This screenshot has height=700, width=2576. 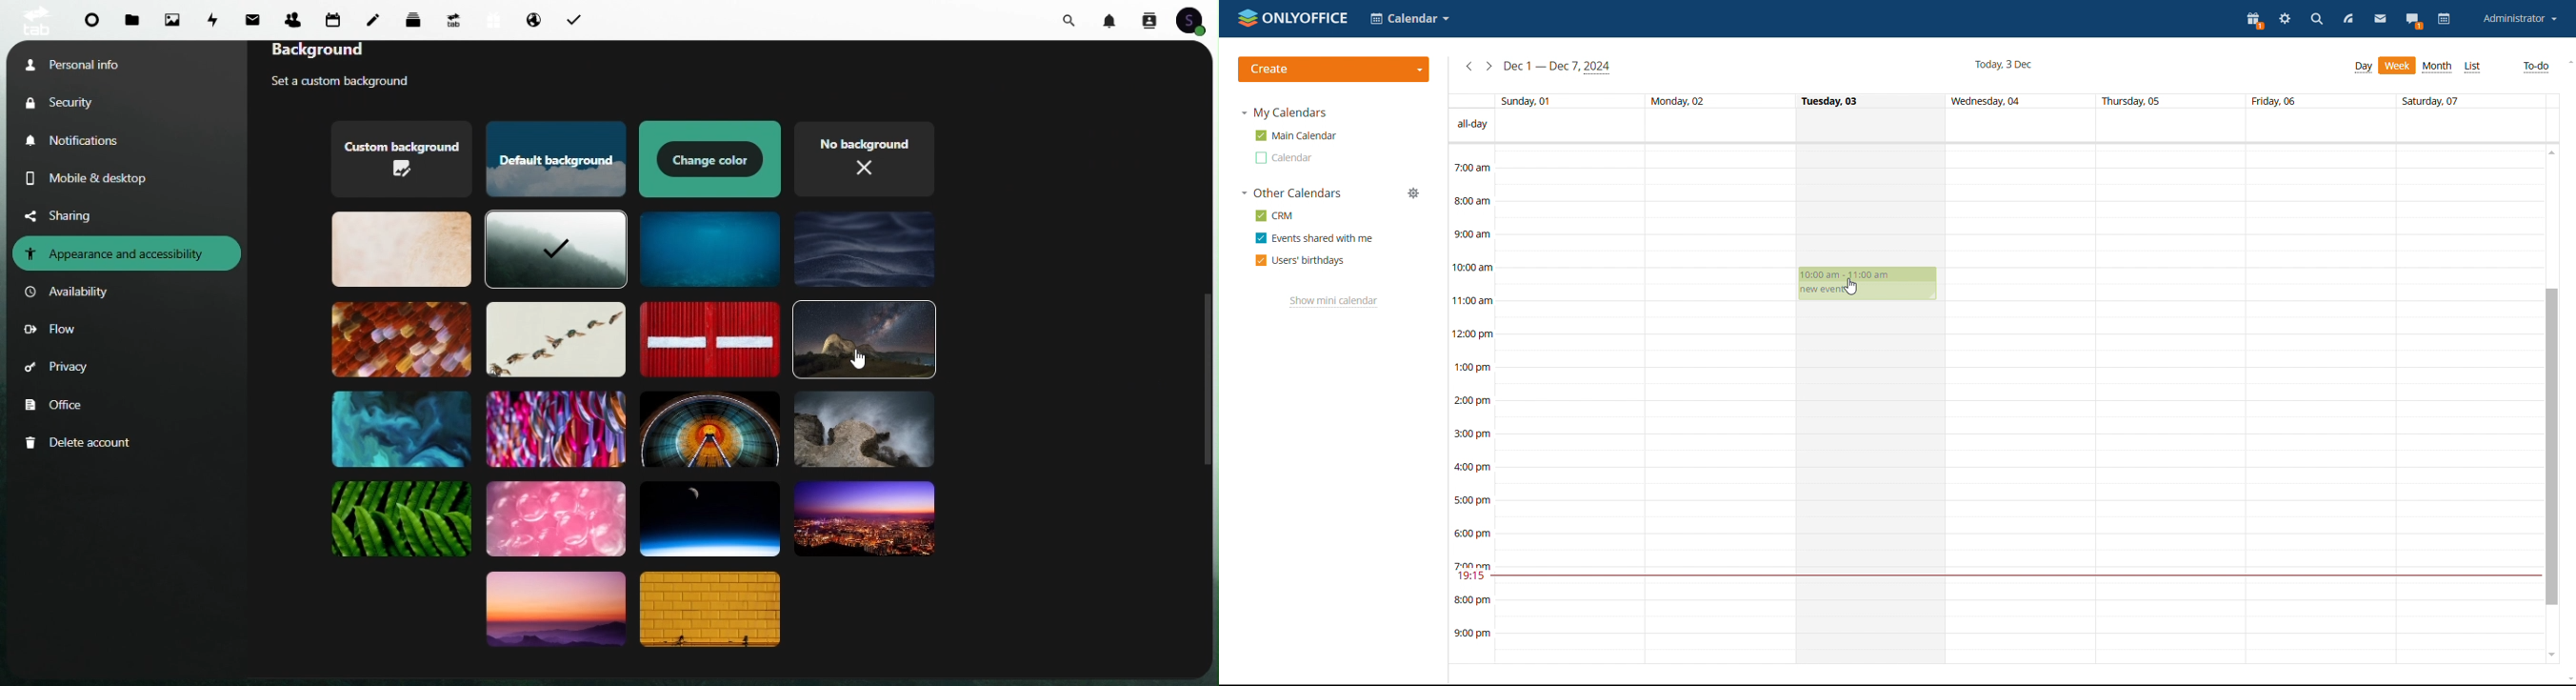 What do you see at coordinates (133, 21) in the screenshot?
I see `files` at bounding box center [133, 21].